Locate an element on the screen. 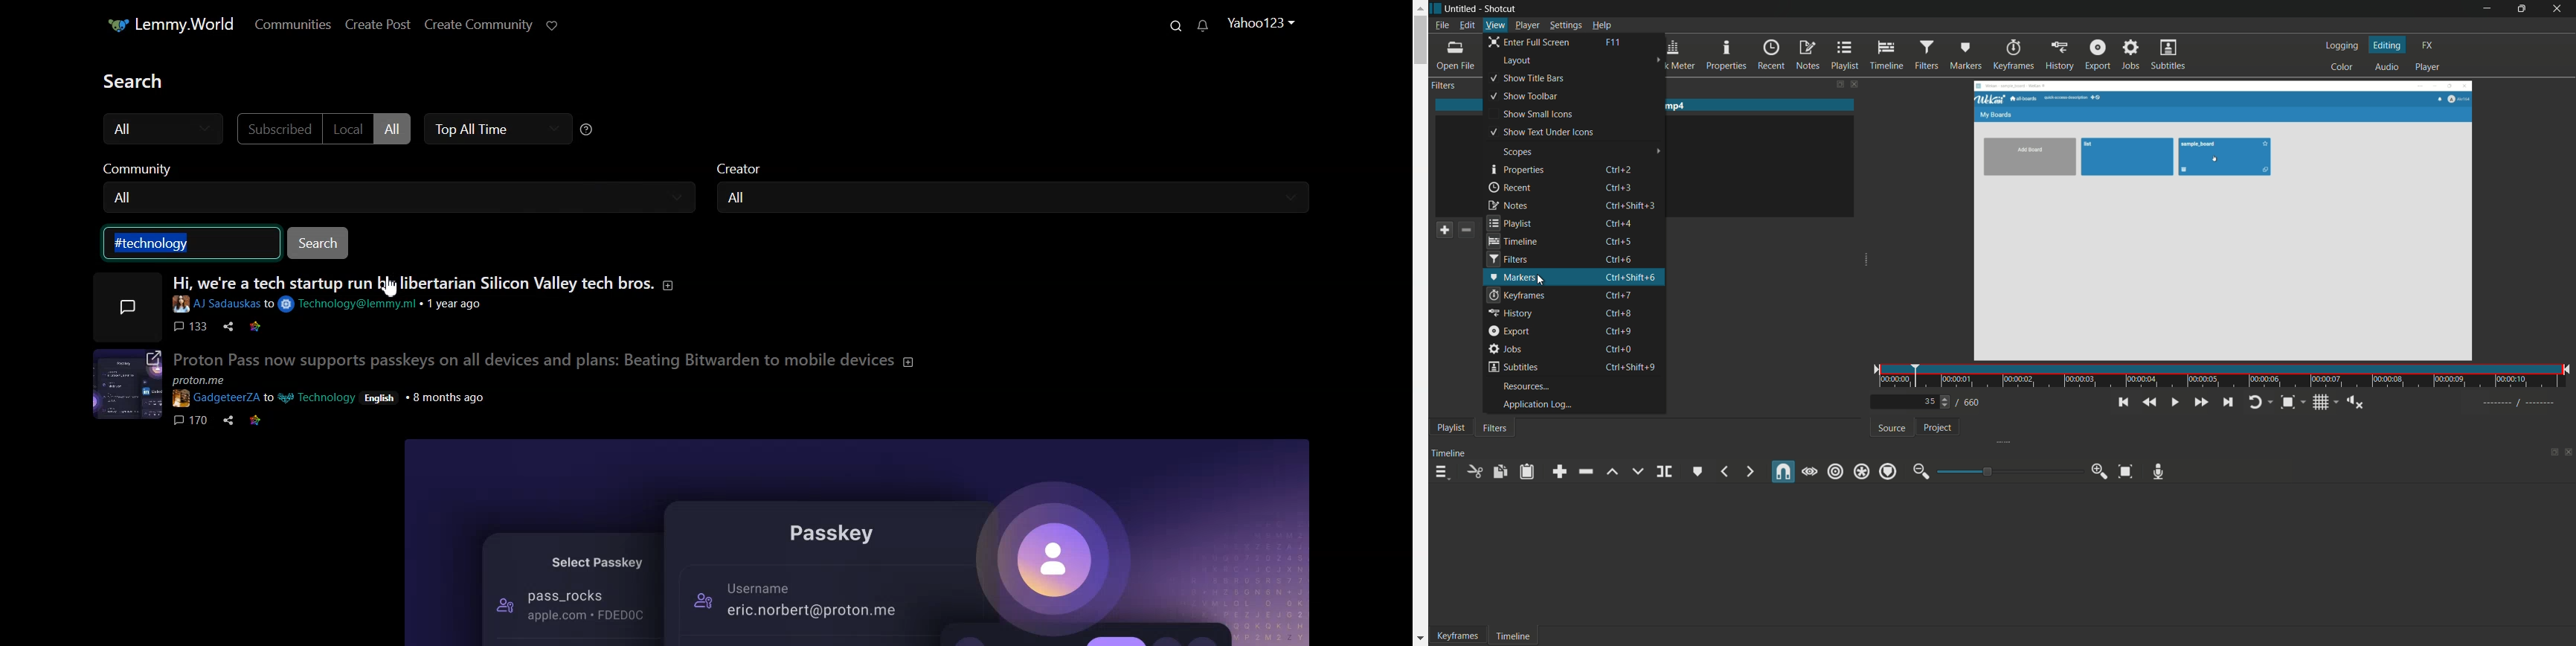 This screenshot has height=672, width=2576. application log is located at coordinates (1538, 404).